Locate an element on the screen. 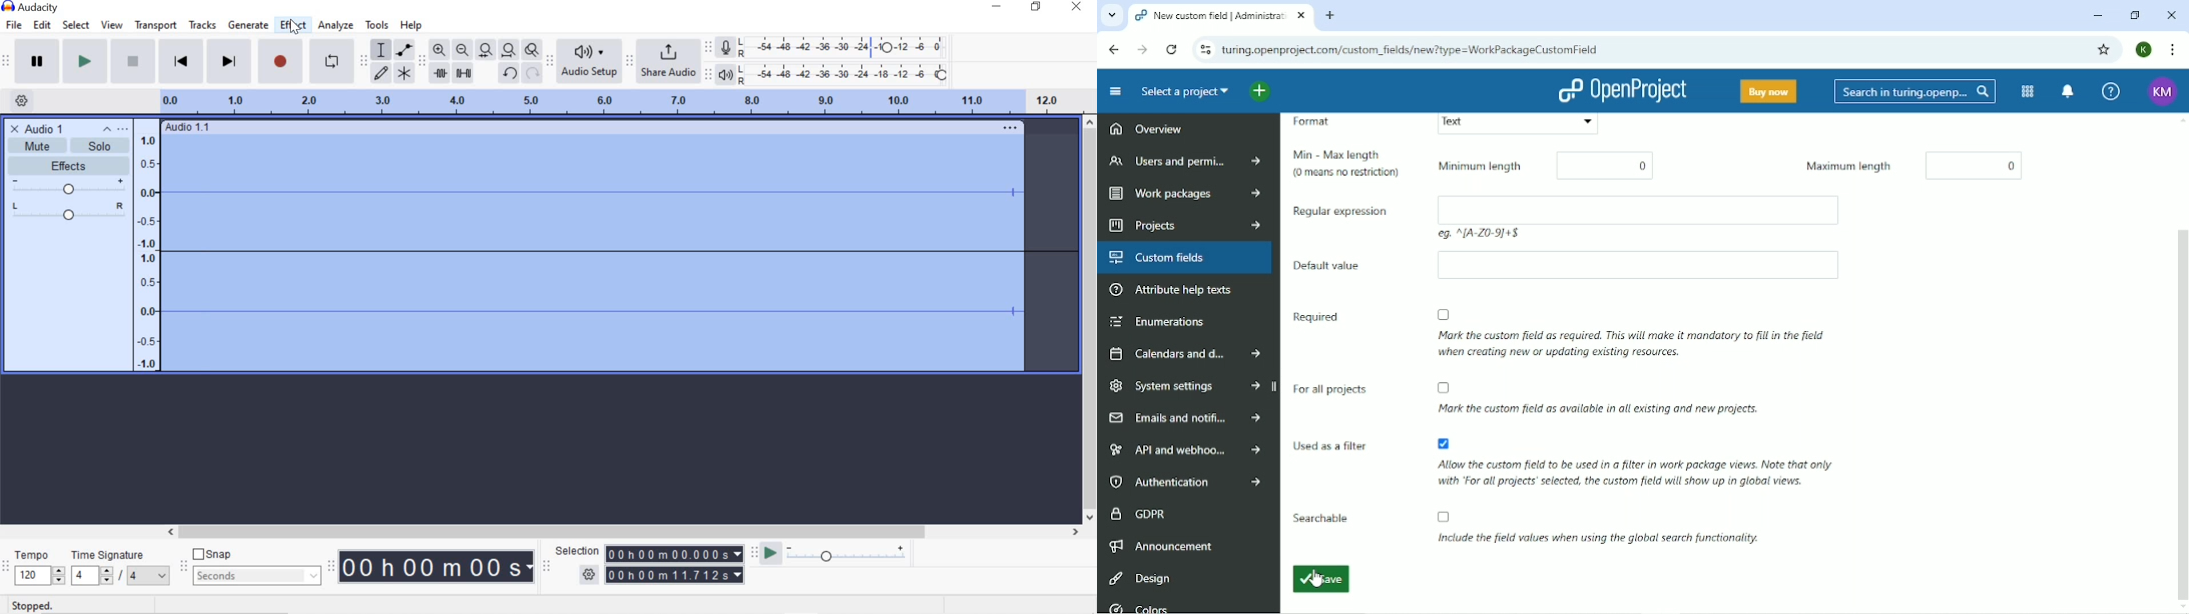 Image resolution: width=2212 pixels, height=616 pixels. Allow the custom field to be used in a fitter in work package views. Note that only with For all projects’ selected, the custom field will show up in global views. is located at coordinates (1633, 473).